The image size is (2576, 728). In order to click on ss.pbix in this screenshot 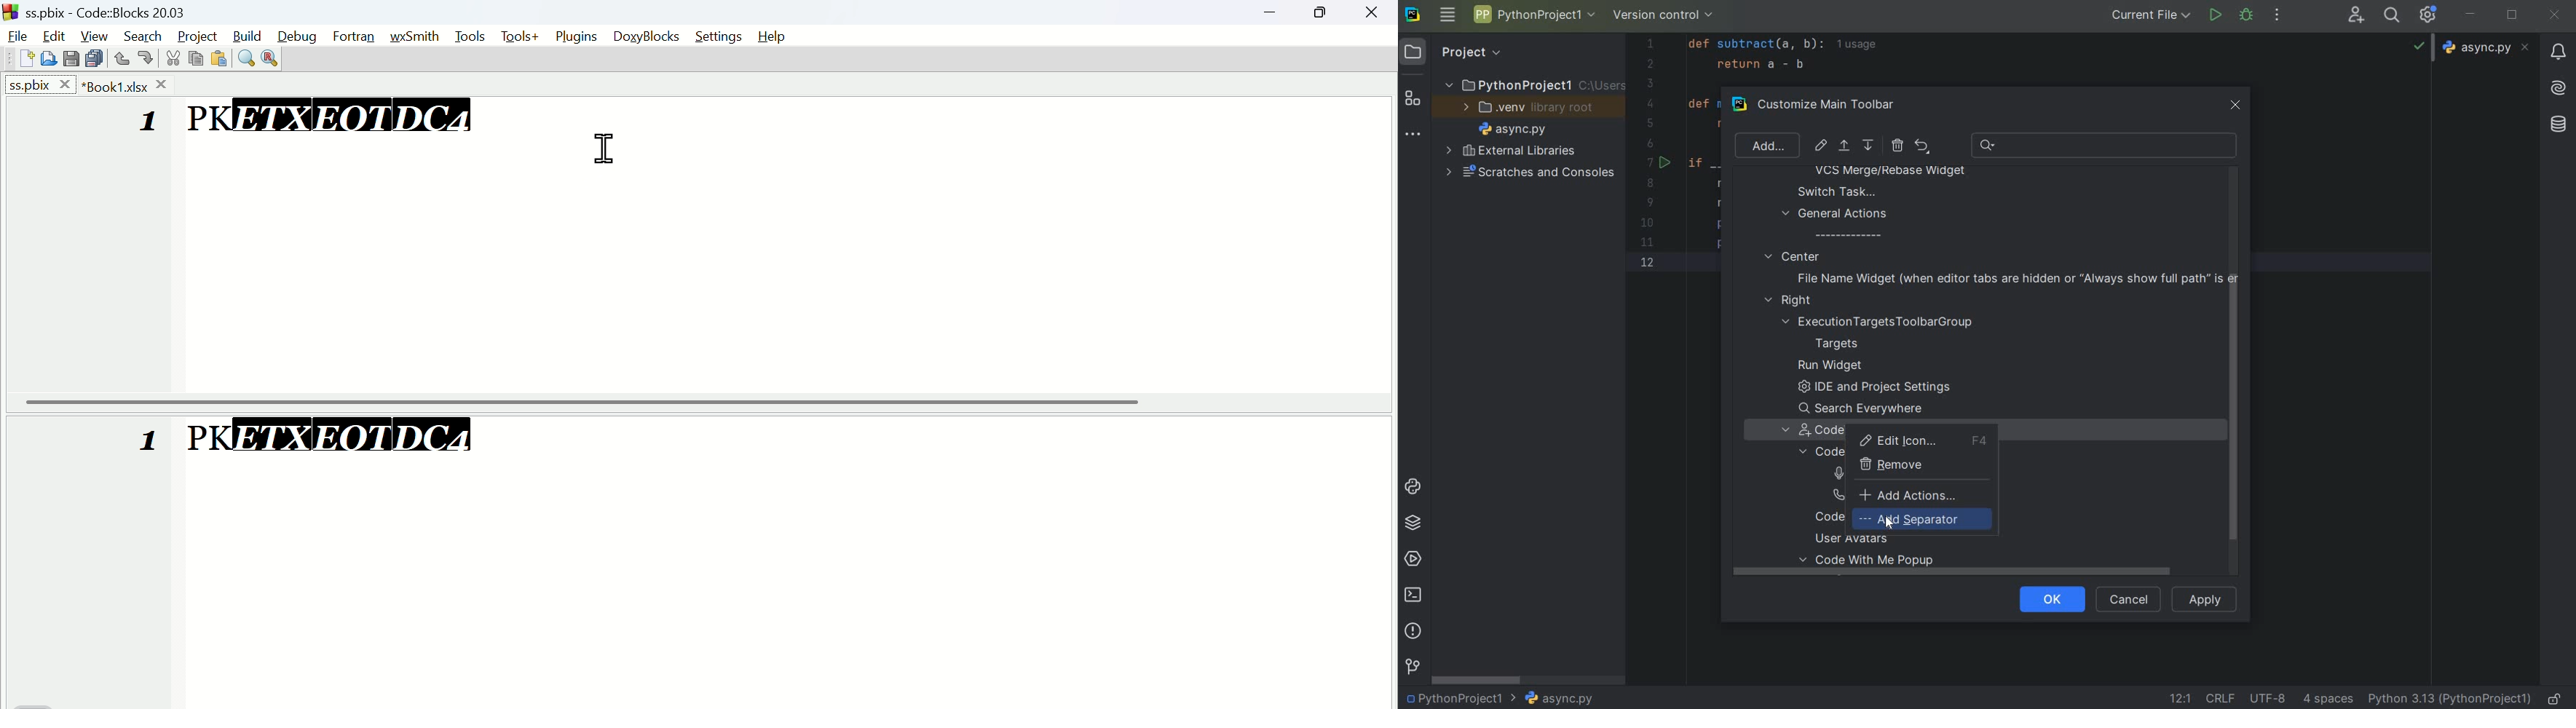, I will do `click(40, 84)`.